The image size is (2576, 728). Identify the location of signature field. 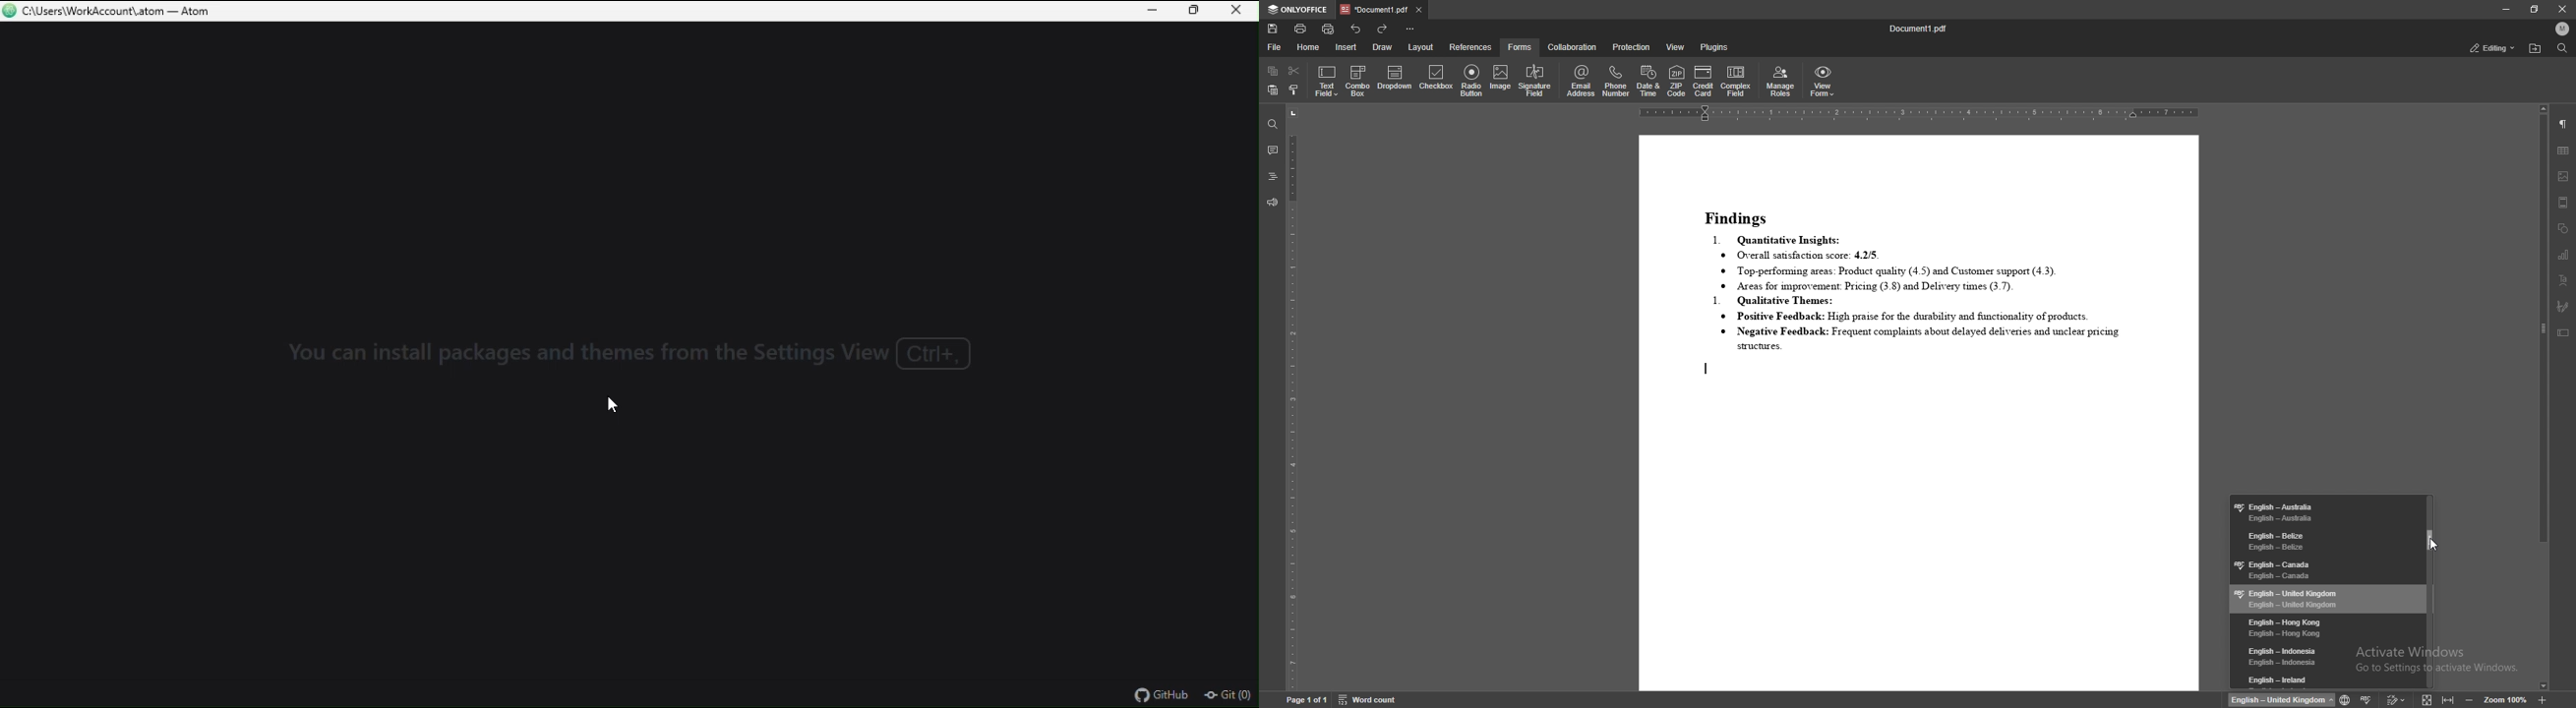
(1534, 82).